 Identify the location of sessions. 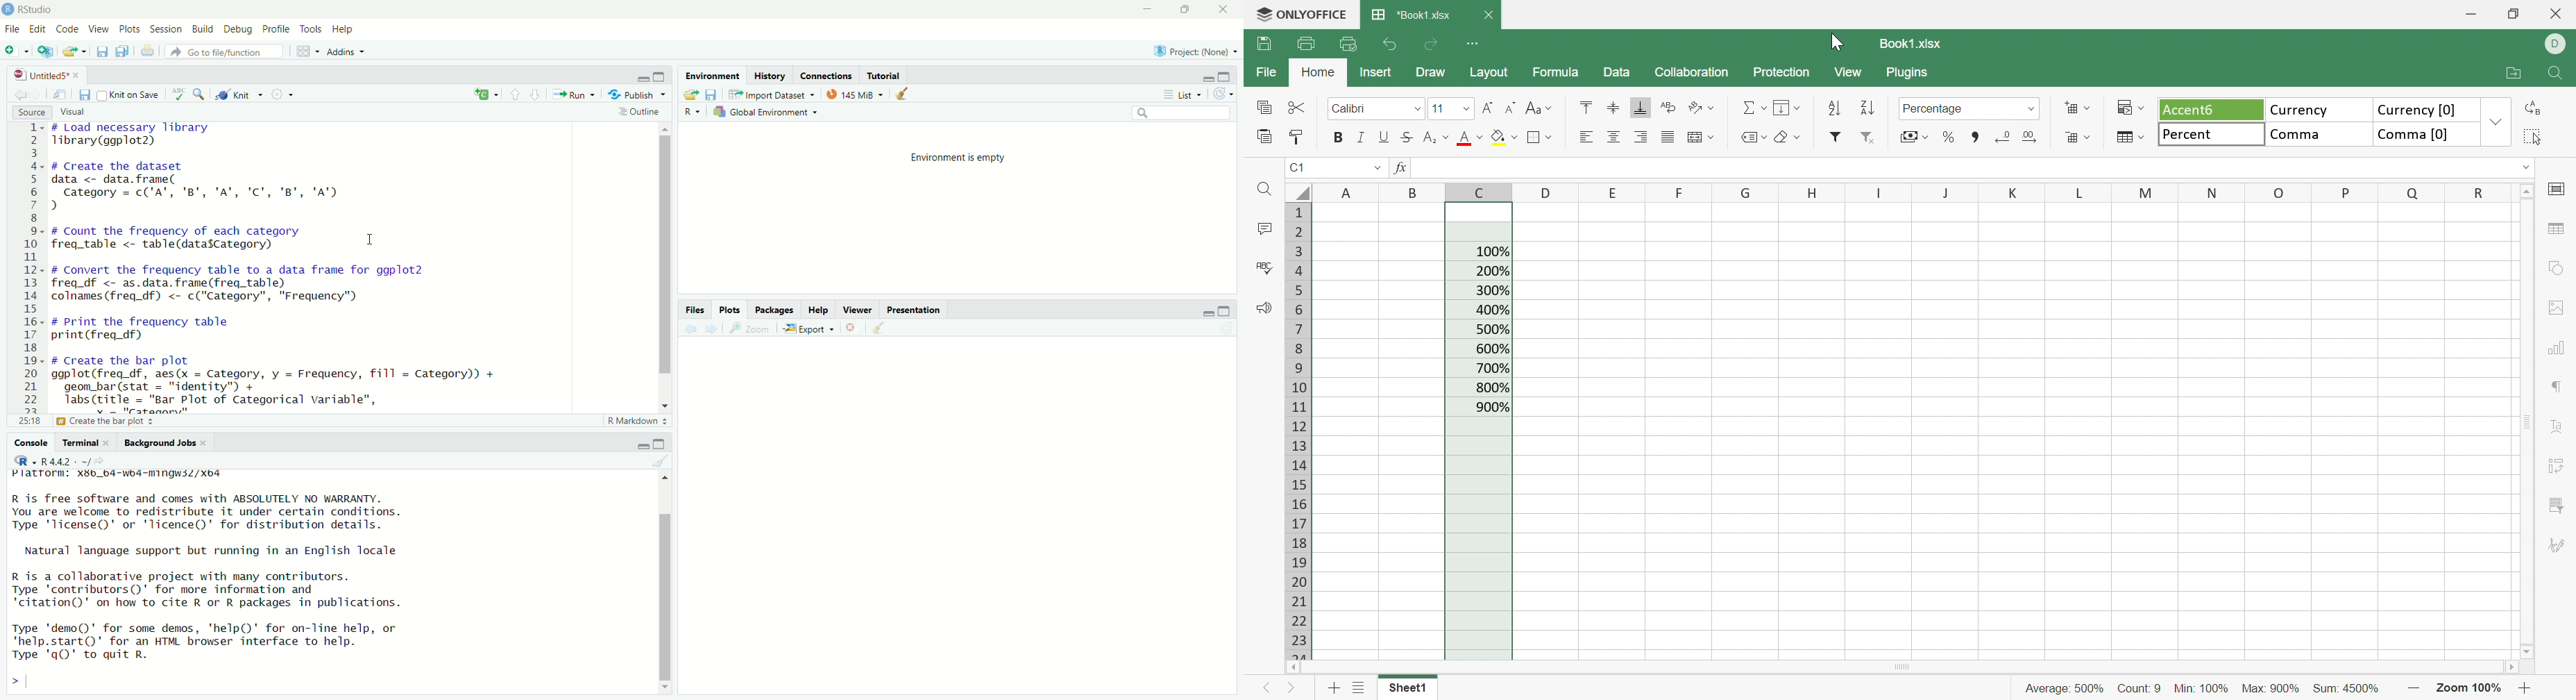
(165, 29).